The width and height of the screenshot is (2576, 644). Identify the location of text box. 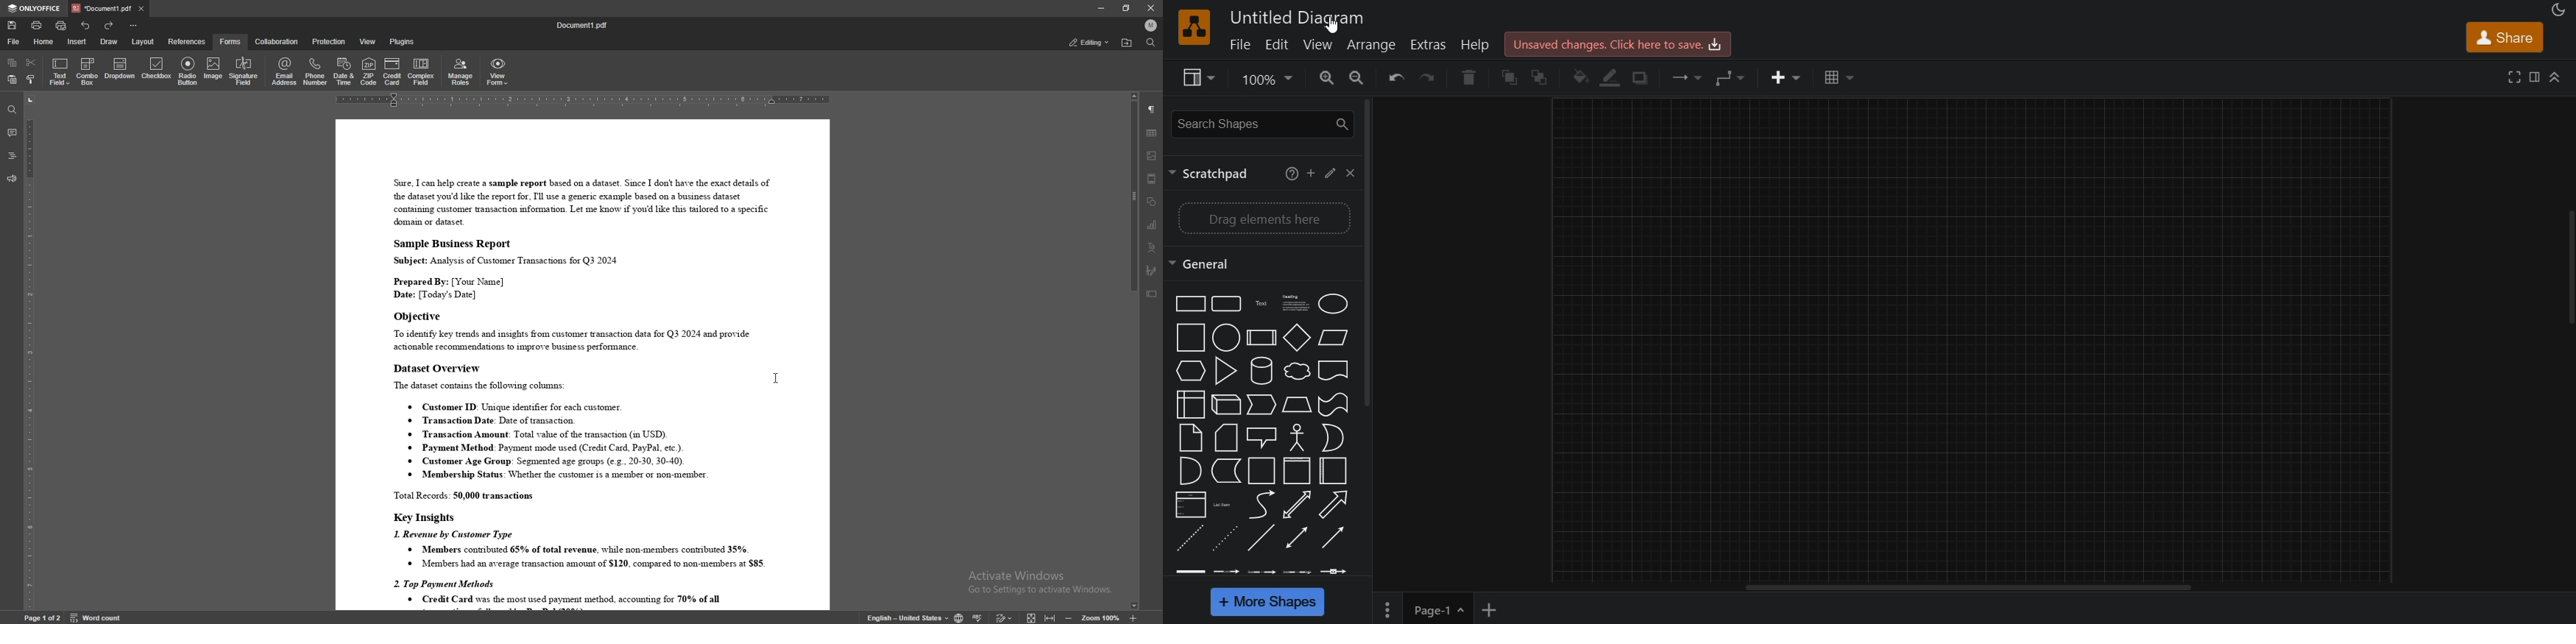
(1153, 294).